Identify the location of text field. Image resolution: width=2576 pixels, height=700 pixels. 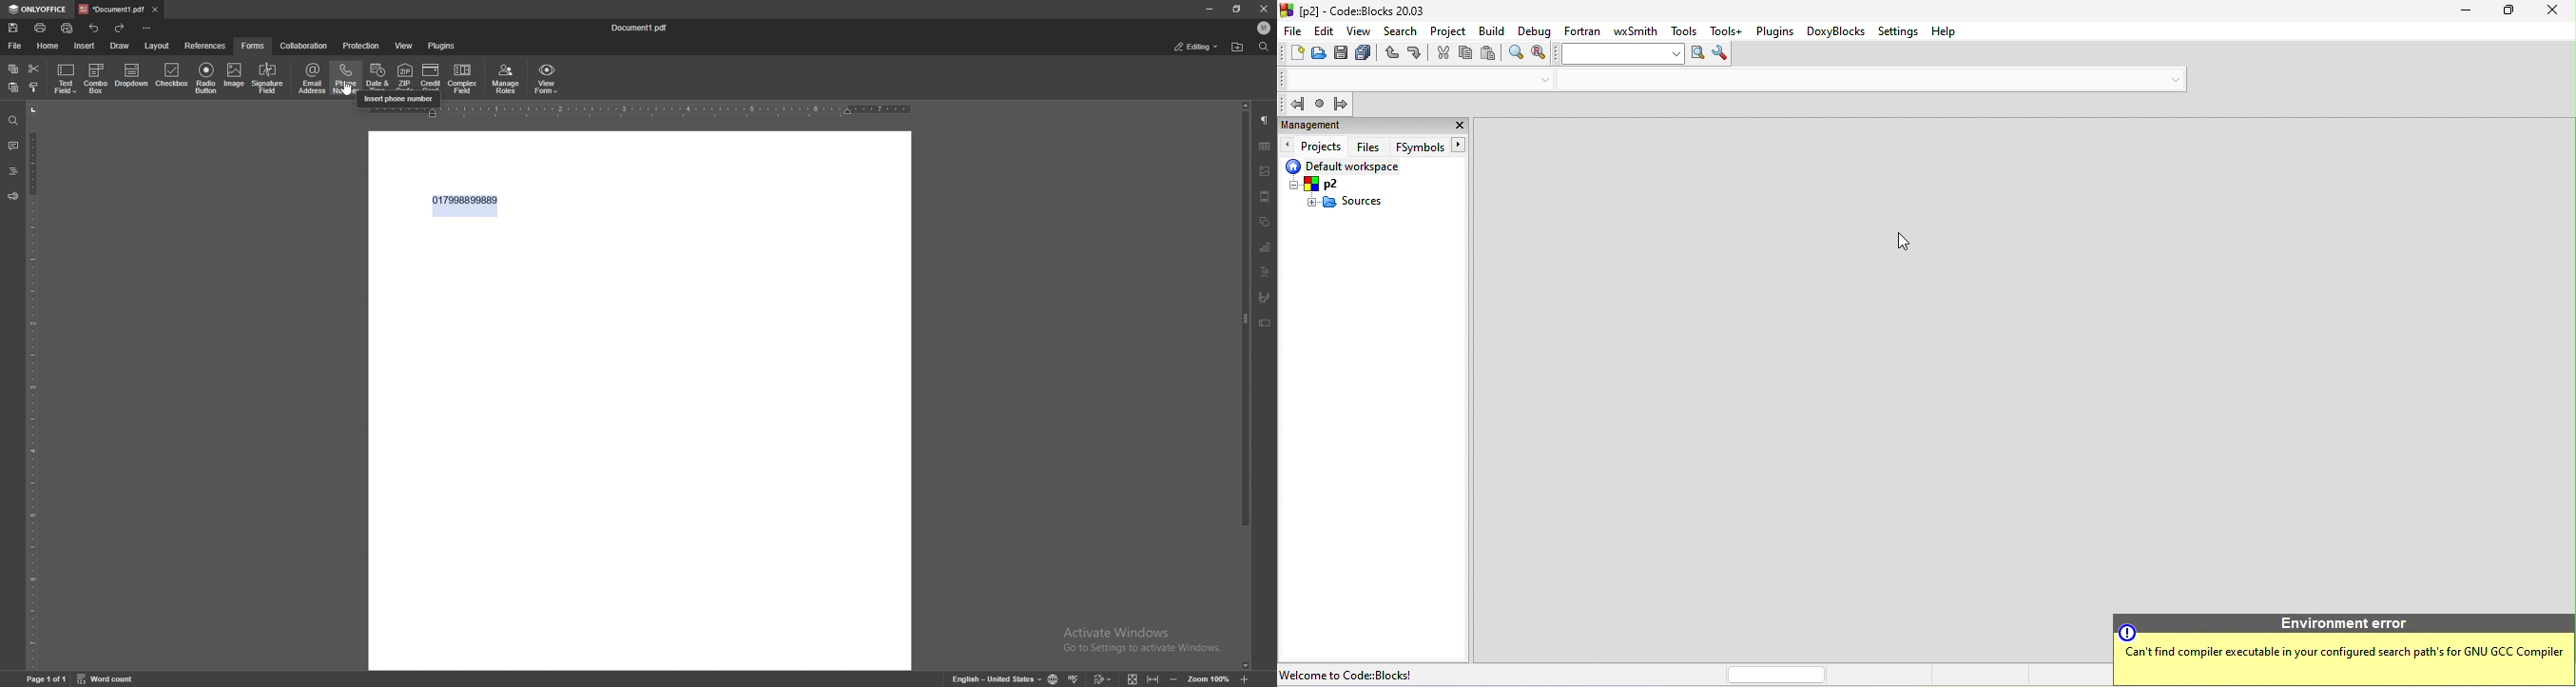
(66, 79).